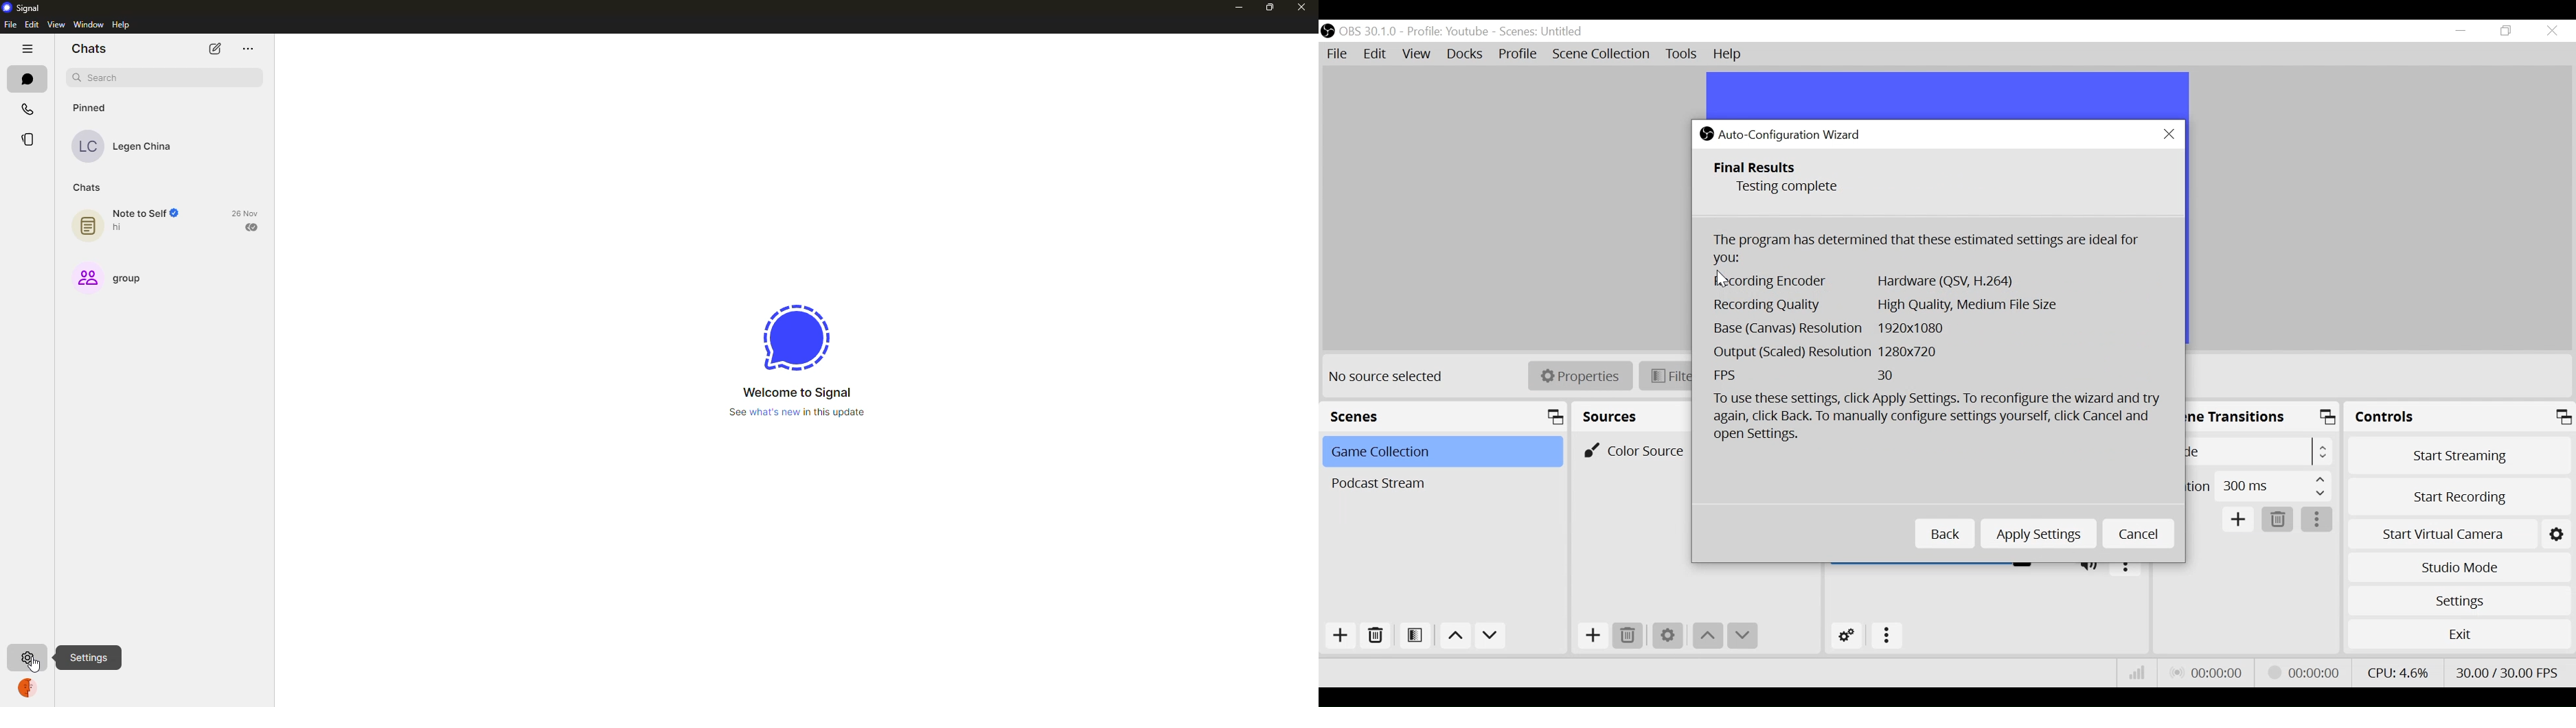  I want to click on chats, so click(27, 80).